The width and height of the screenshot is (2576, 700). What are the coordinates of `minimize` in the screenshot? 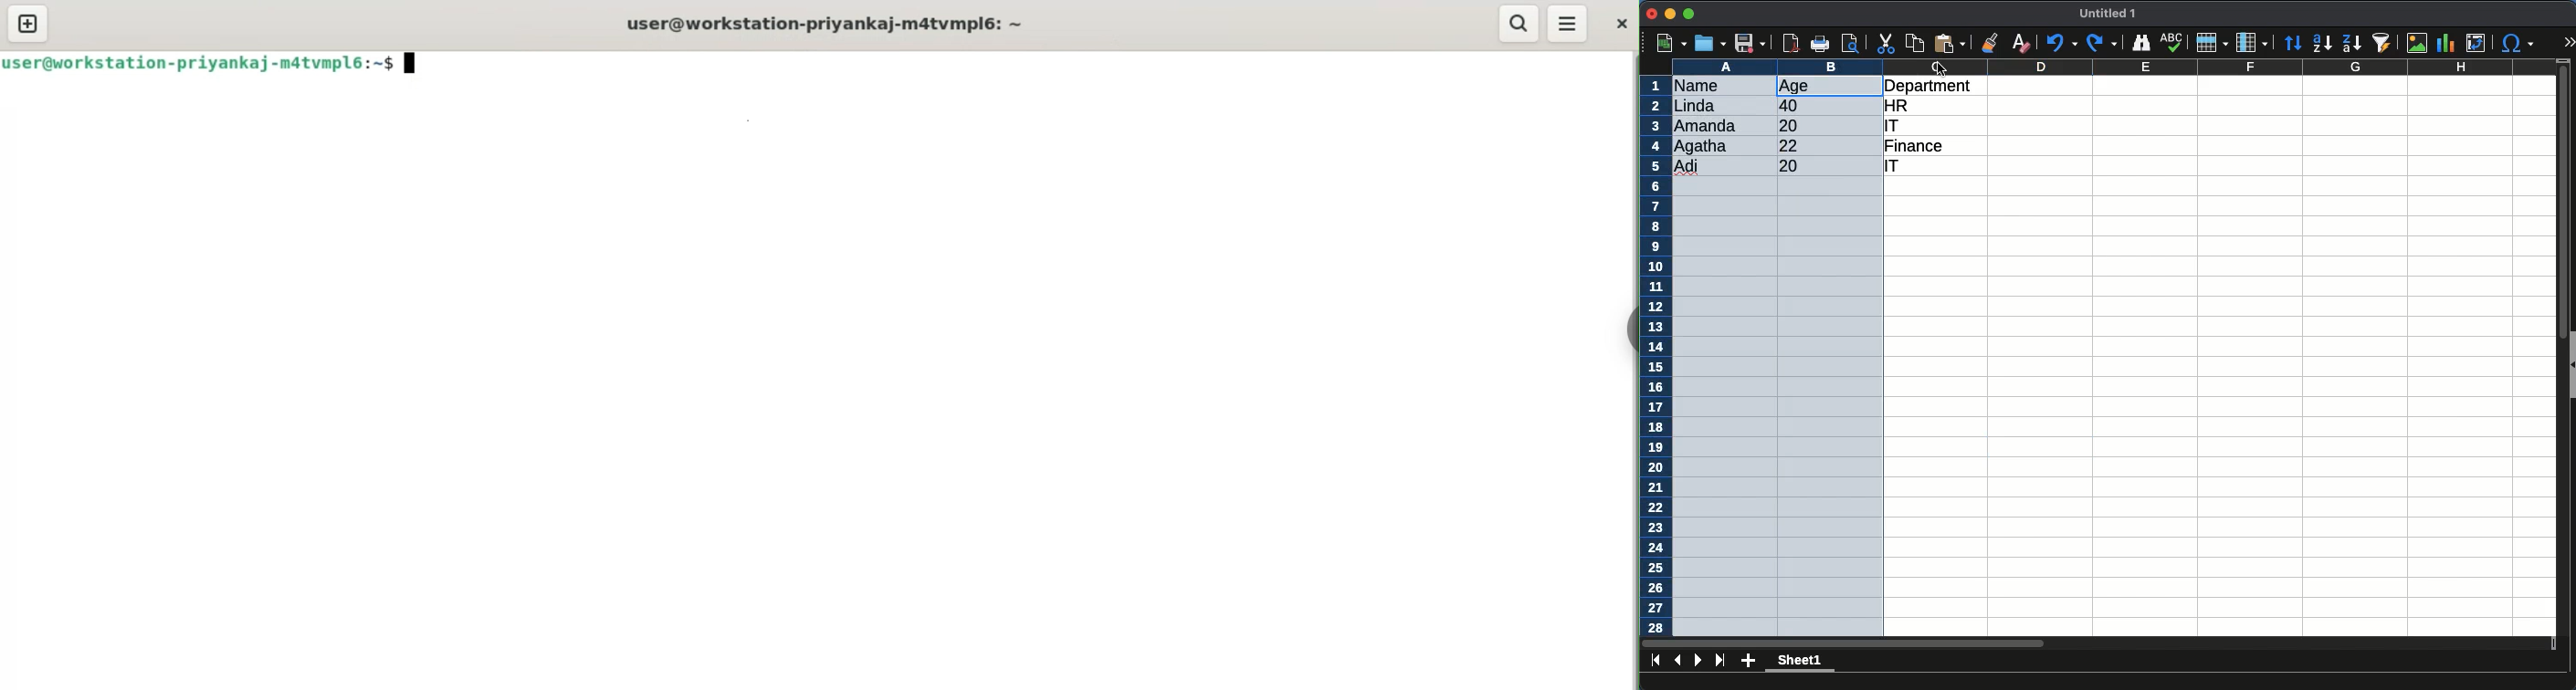 It's located at (1671, 13).